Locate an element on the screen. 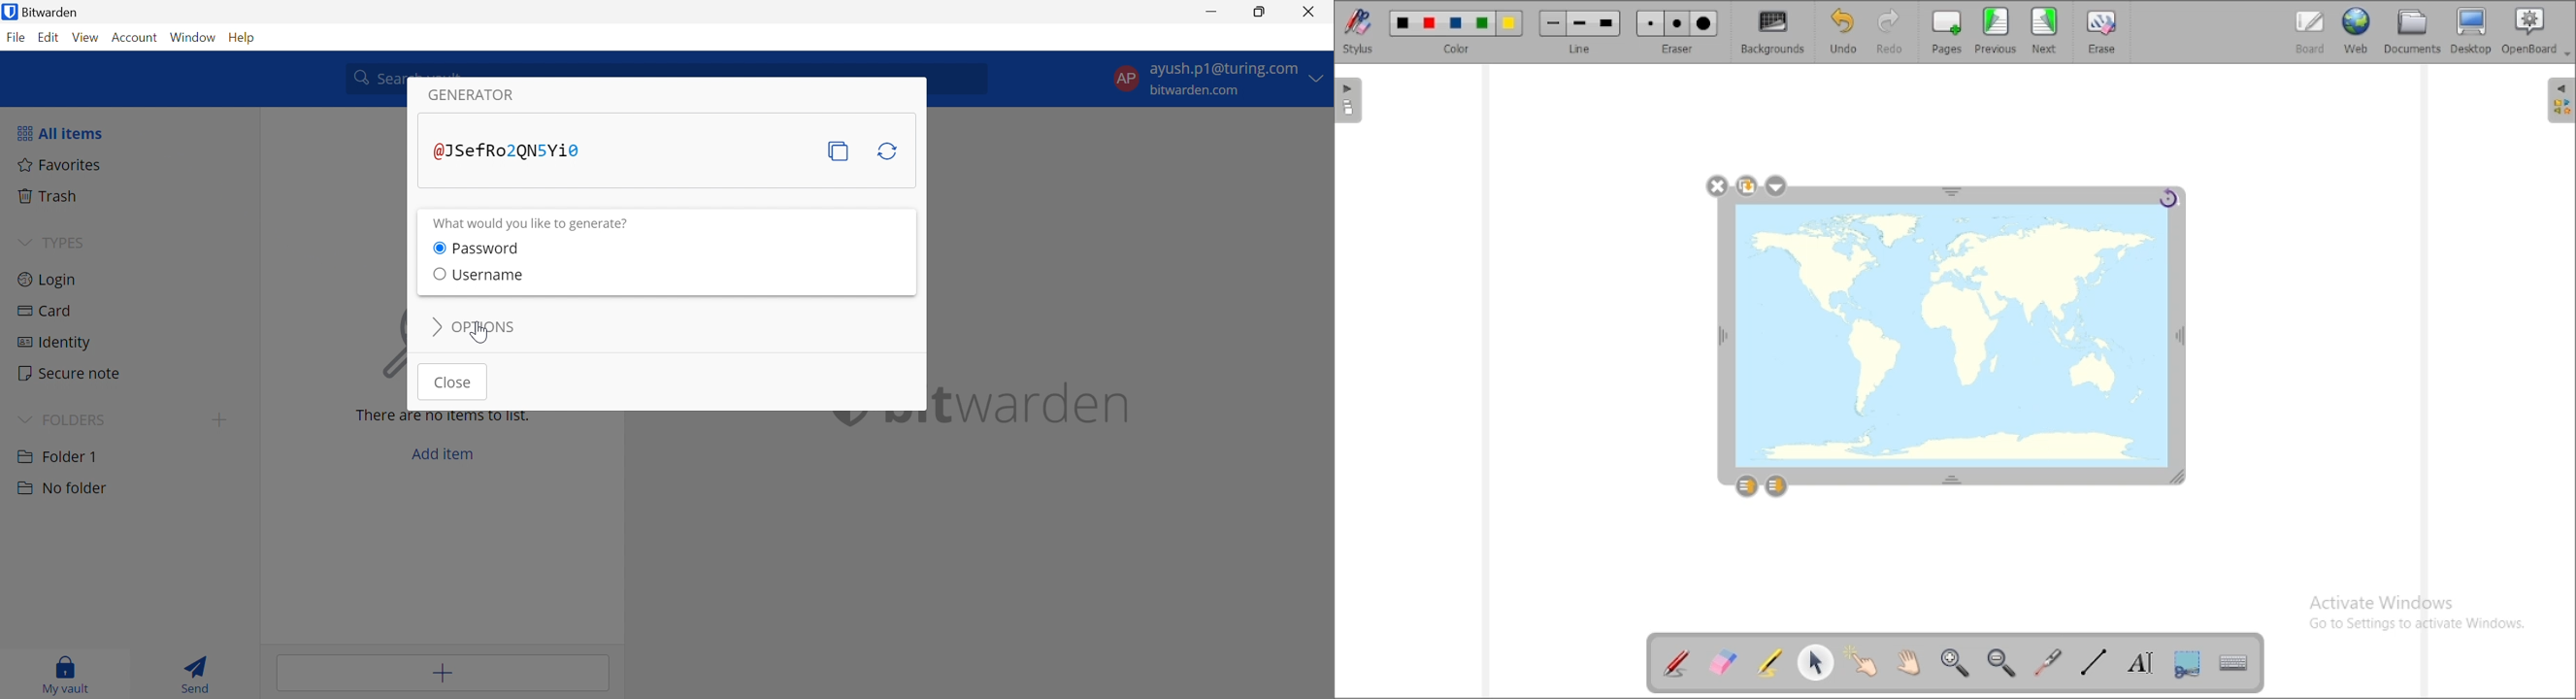 This screenshot has height=700, width=2576. interact with items is located at coordinates (1861, 660).